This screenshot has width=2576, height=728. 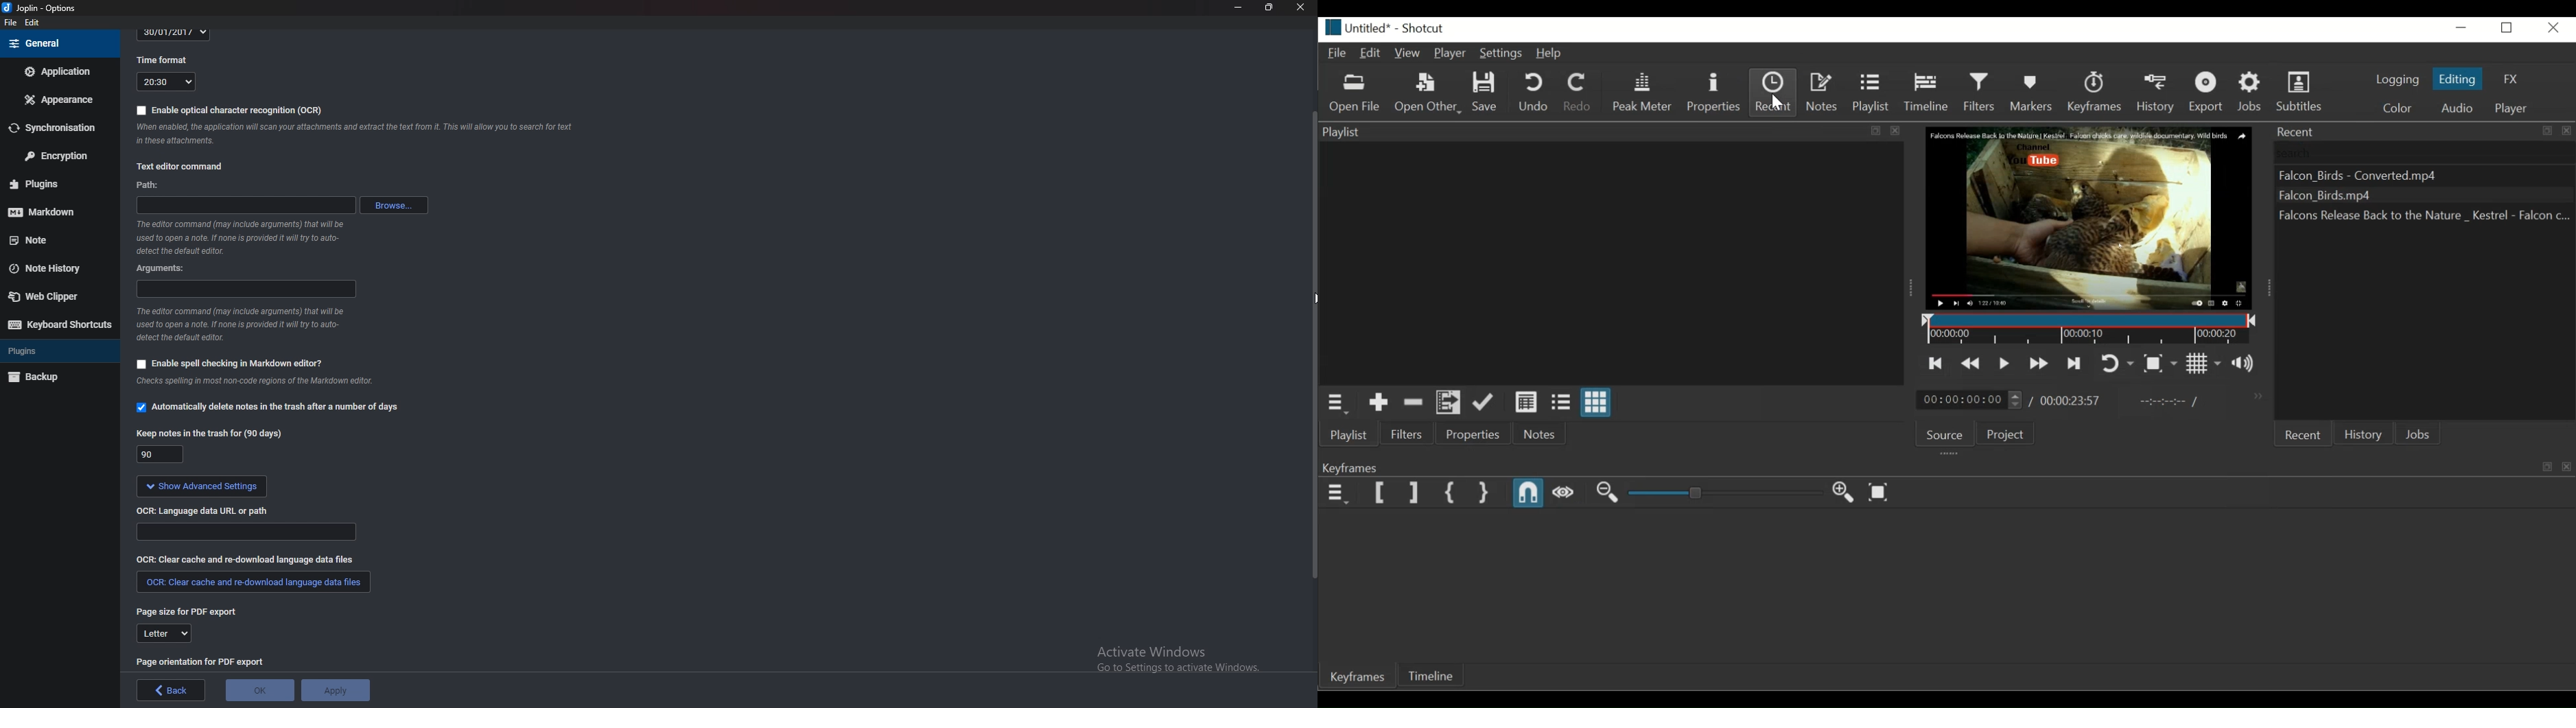 What do you see at coordinates (1336, 54) in the screenshot?
I see `File` at bounding box center [1336, 54].